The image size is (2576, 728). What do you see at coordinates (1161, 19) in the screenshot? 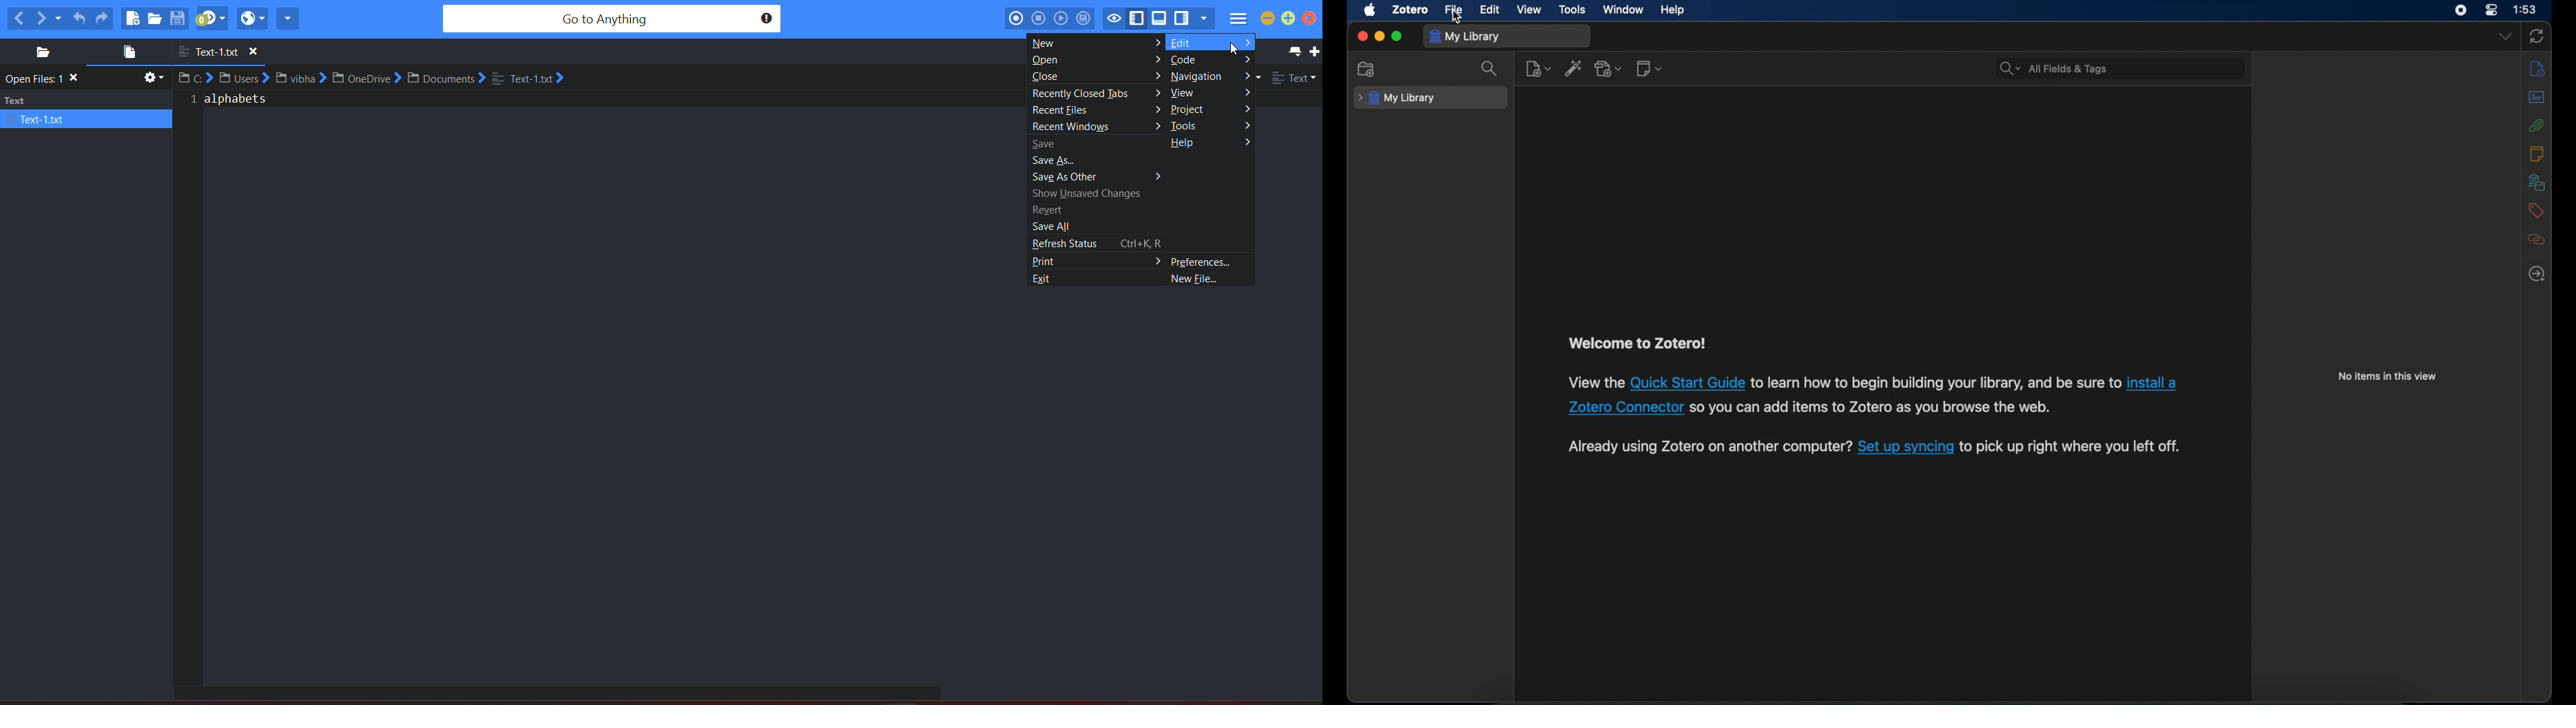
I see `show/hide bottom pane` at bounding box center [1161, 19].